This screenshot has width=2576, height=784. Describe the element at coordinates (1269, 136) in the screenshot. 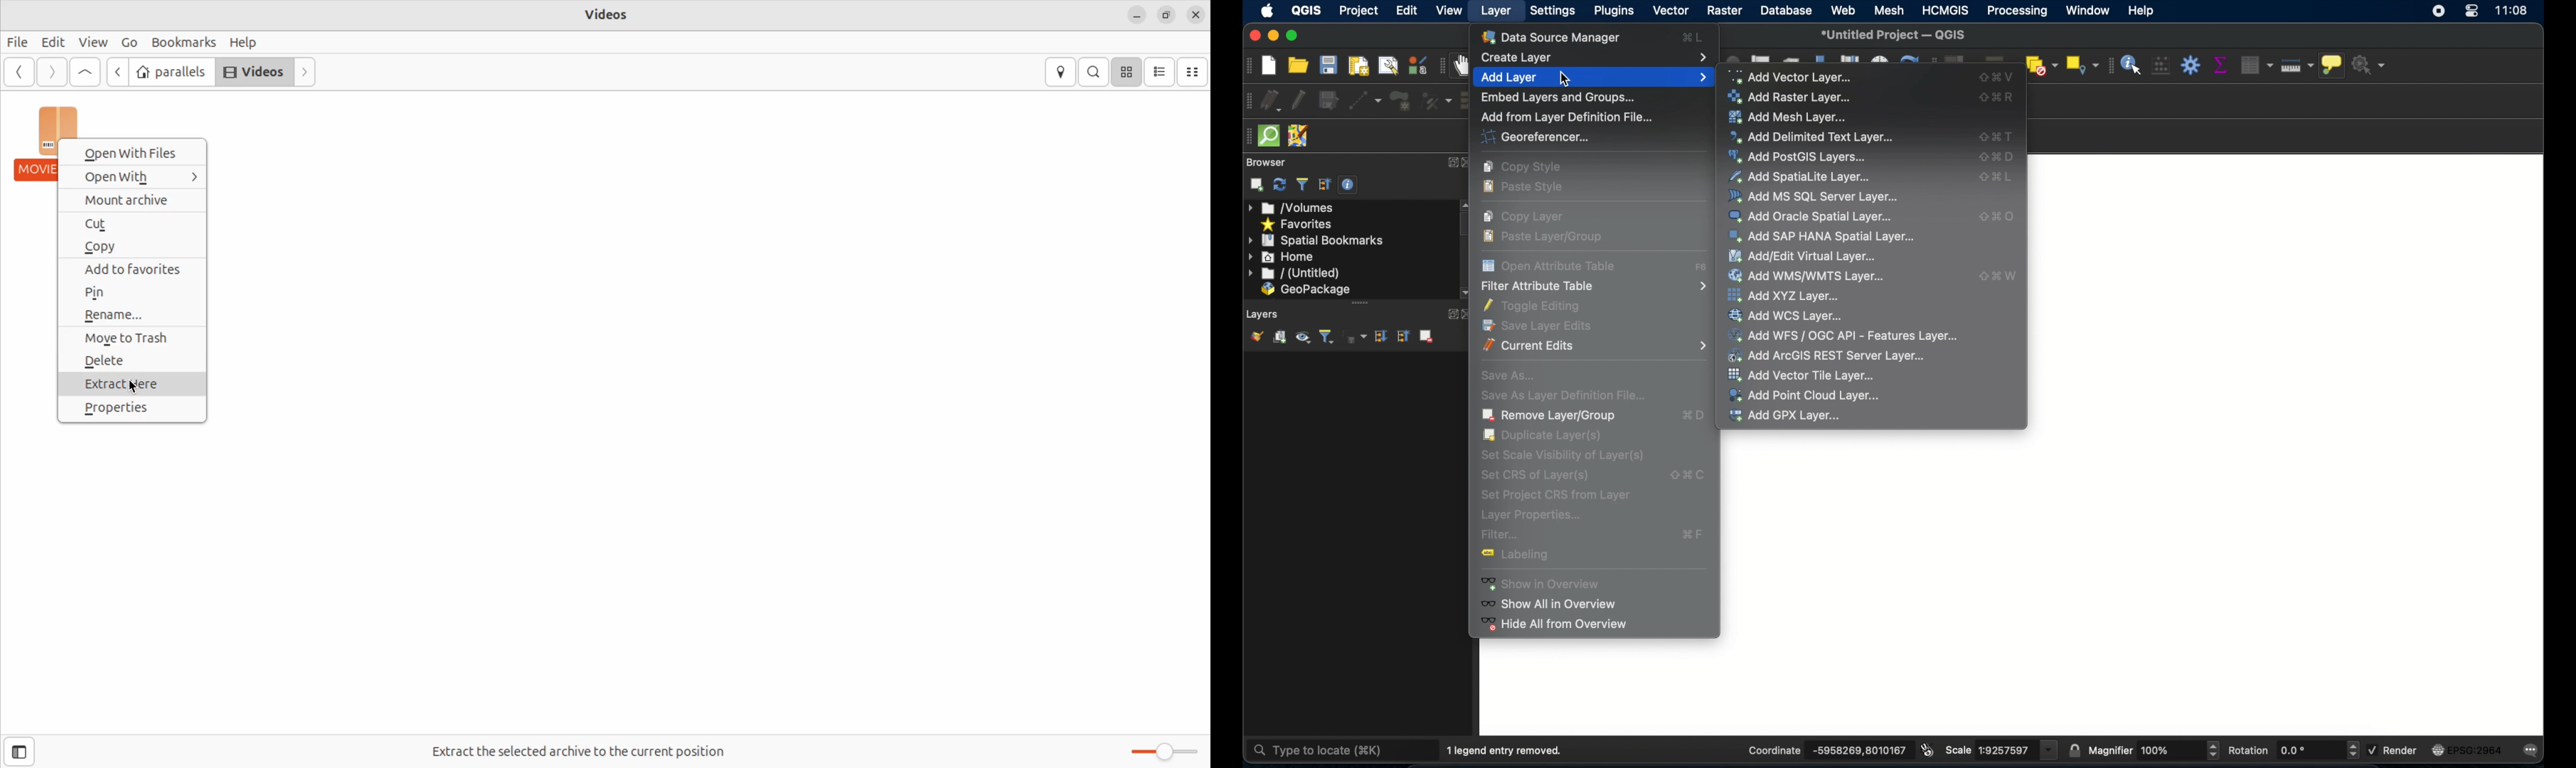

I see `quicksom` at that location.